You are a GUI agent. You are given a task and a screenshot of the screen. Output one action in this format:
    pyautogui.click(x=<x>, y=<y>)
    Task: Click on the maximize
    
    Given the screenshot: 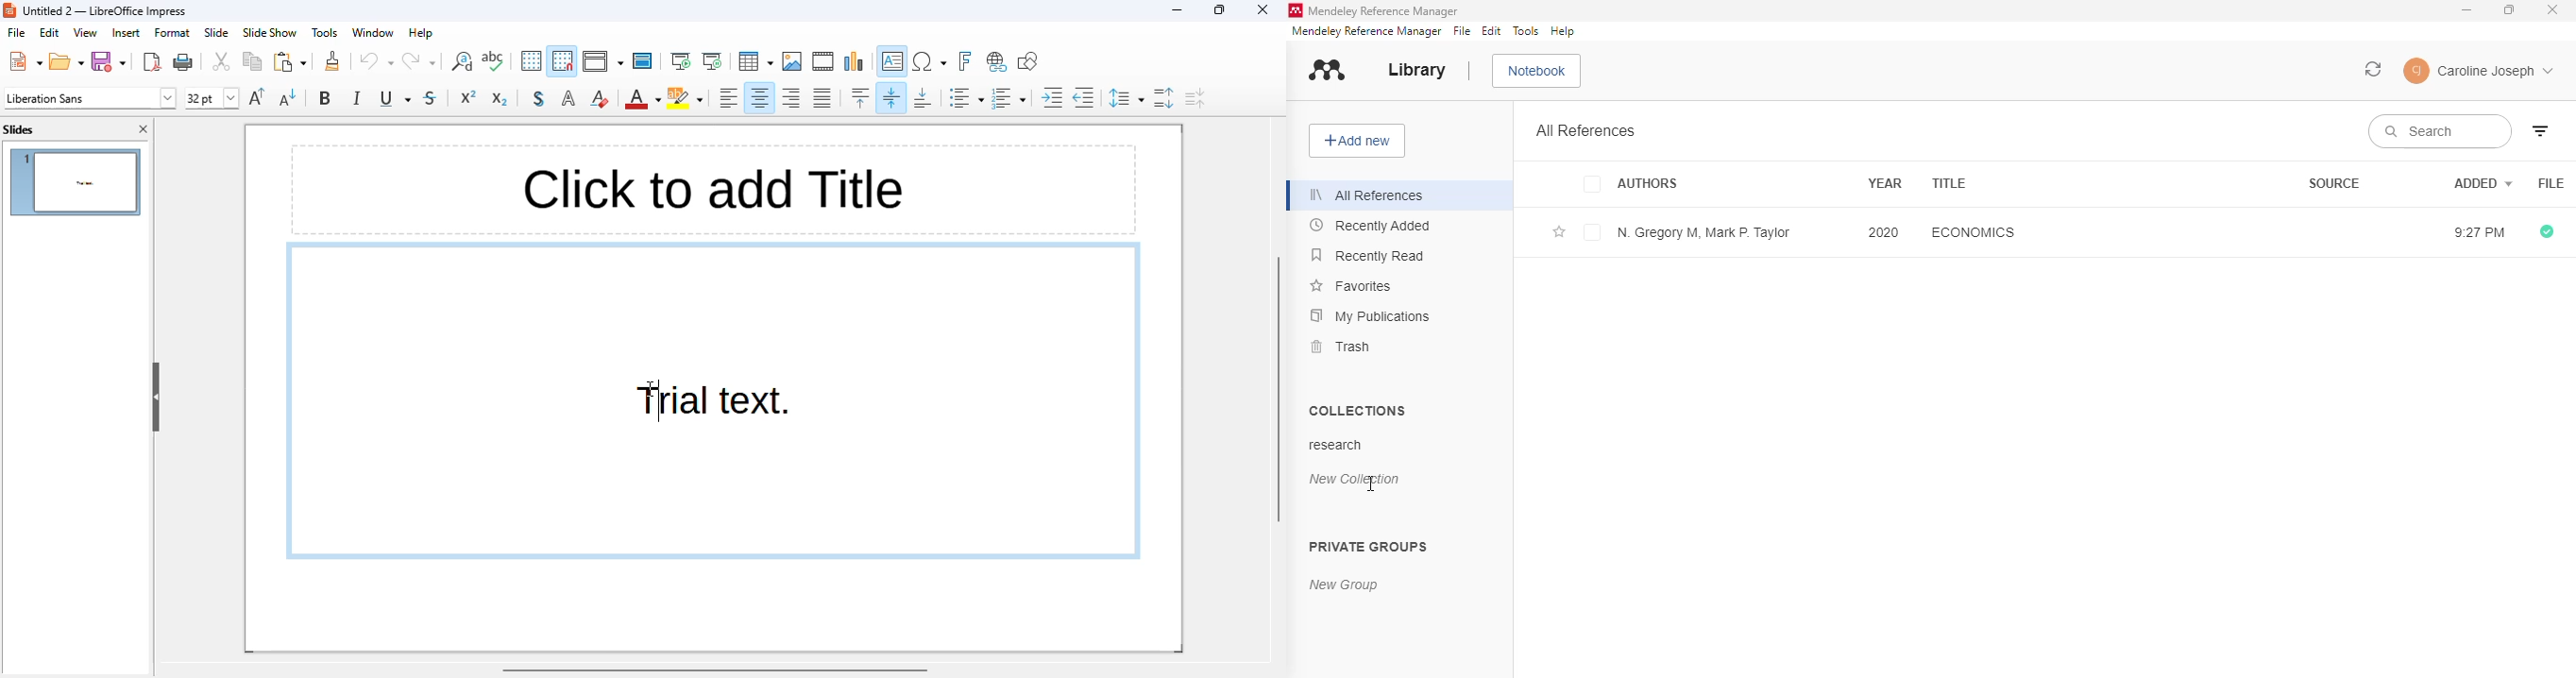 What is the action you would take?
    pyautogui.click(x=2510, y=10)
    